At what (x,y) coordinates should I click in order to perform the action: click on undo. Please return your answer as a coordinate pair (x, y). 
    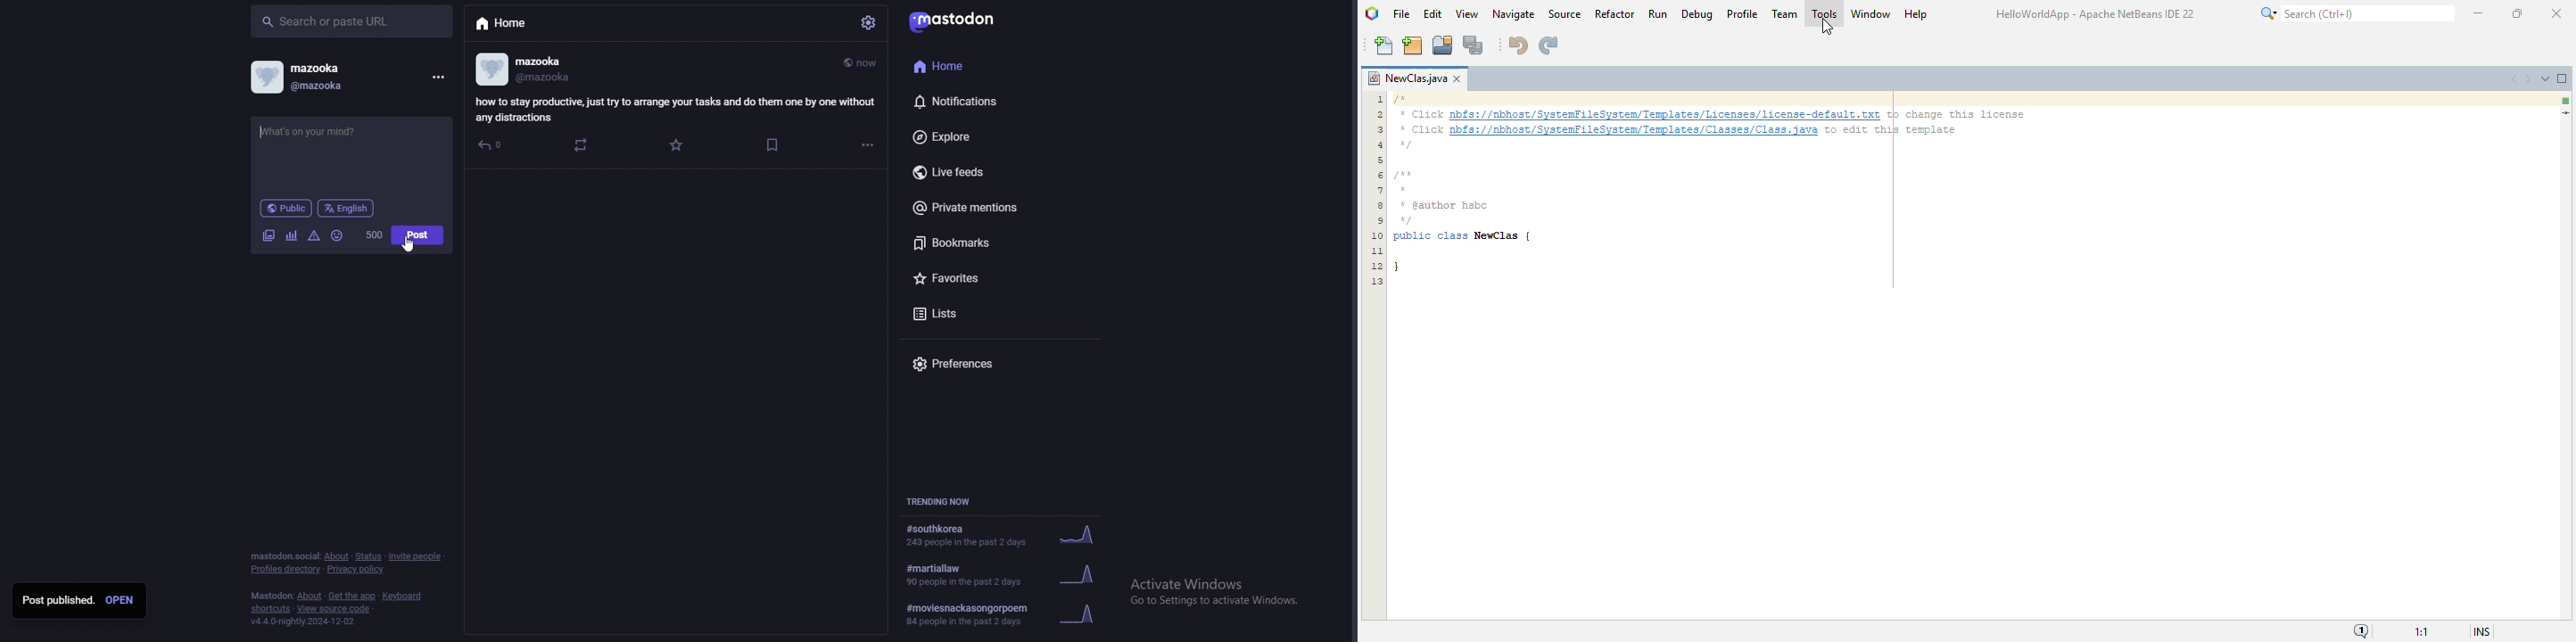
    Looking at the image, I should click on (1518, 45).